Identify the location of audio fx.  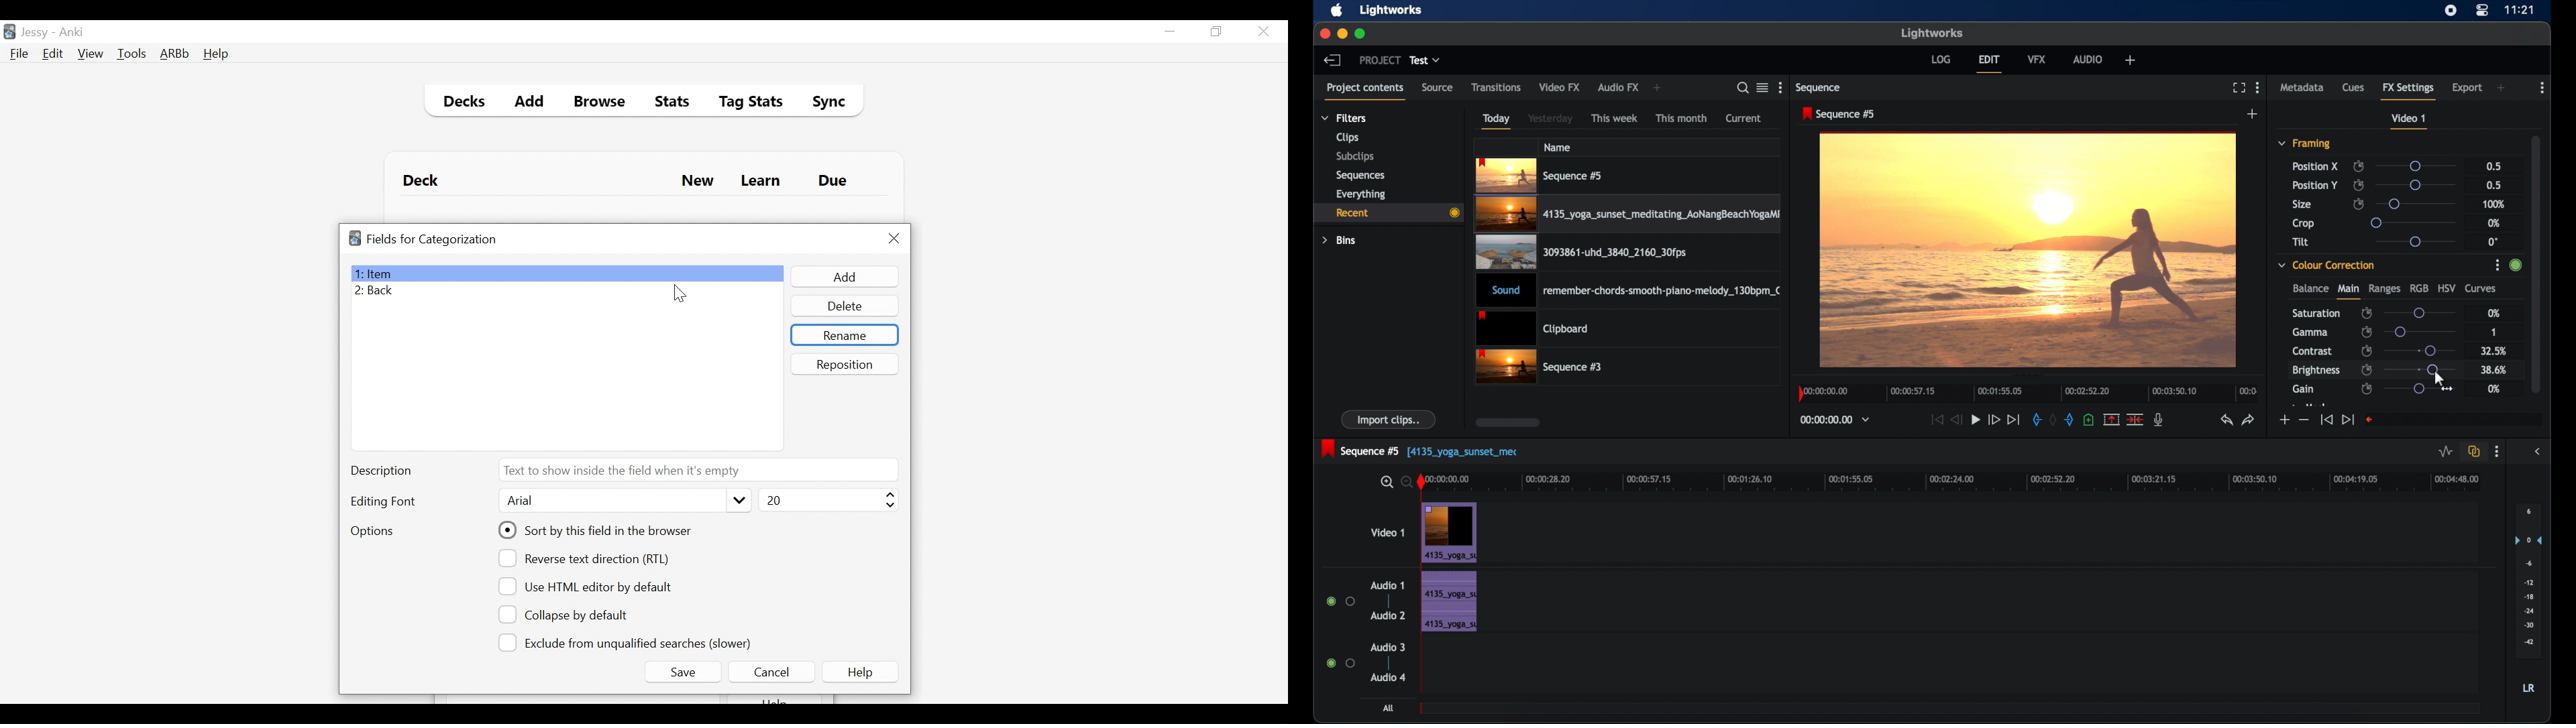
(1618, 88).